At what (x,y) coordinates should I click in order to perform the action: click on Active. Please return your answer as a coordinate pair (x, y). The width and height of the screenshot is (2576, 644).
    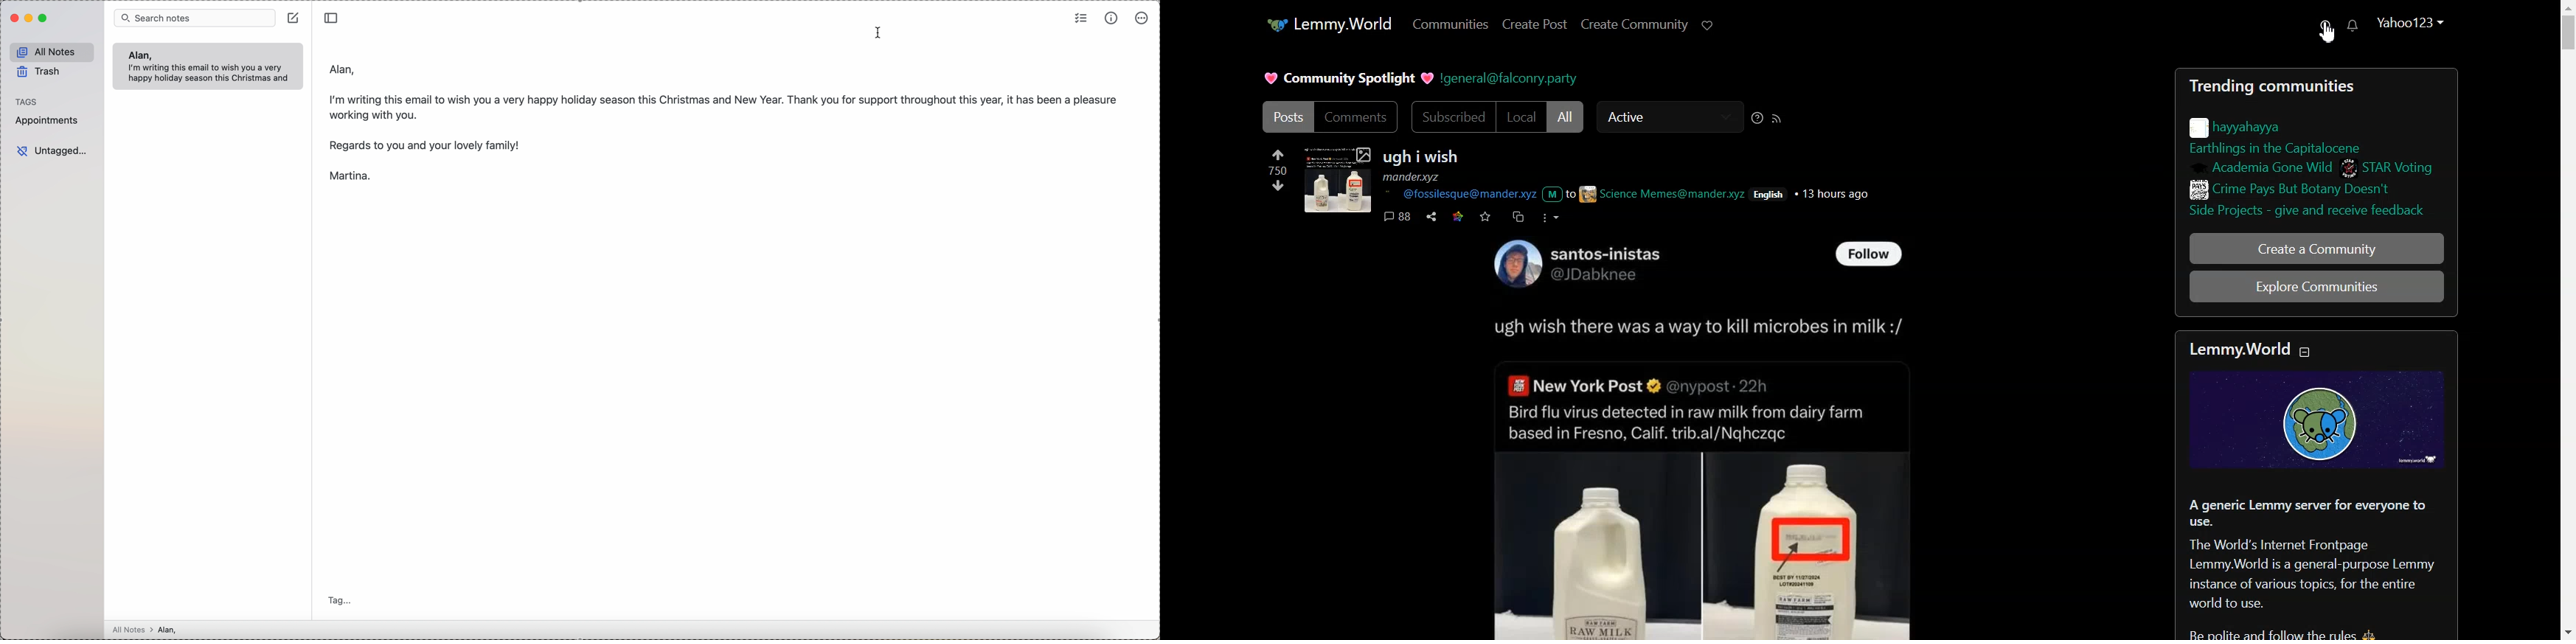
    Looking at the image, I should click on (1667, 117).